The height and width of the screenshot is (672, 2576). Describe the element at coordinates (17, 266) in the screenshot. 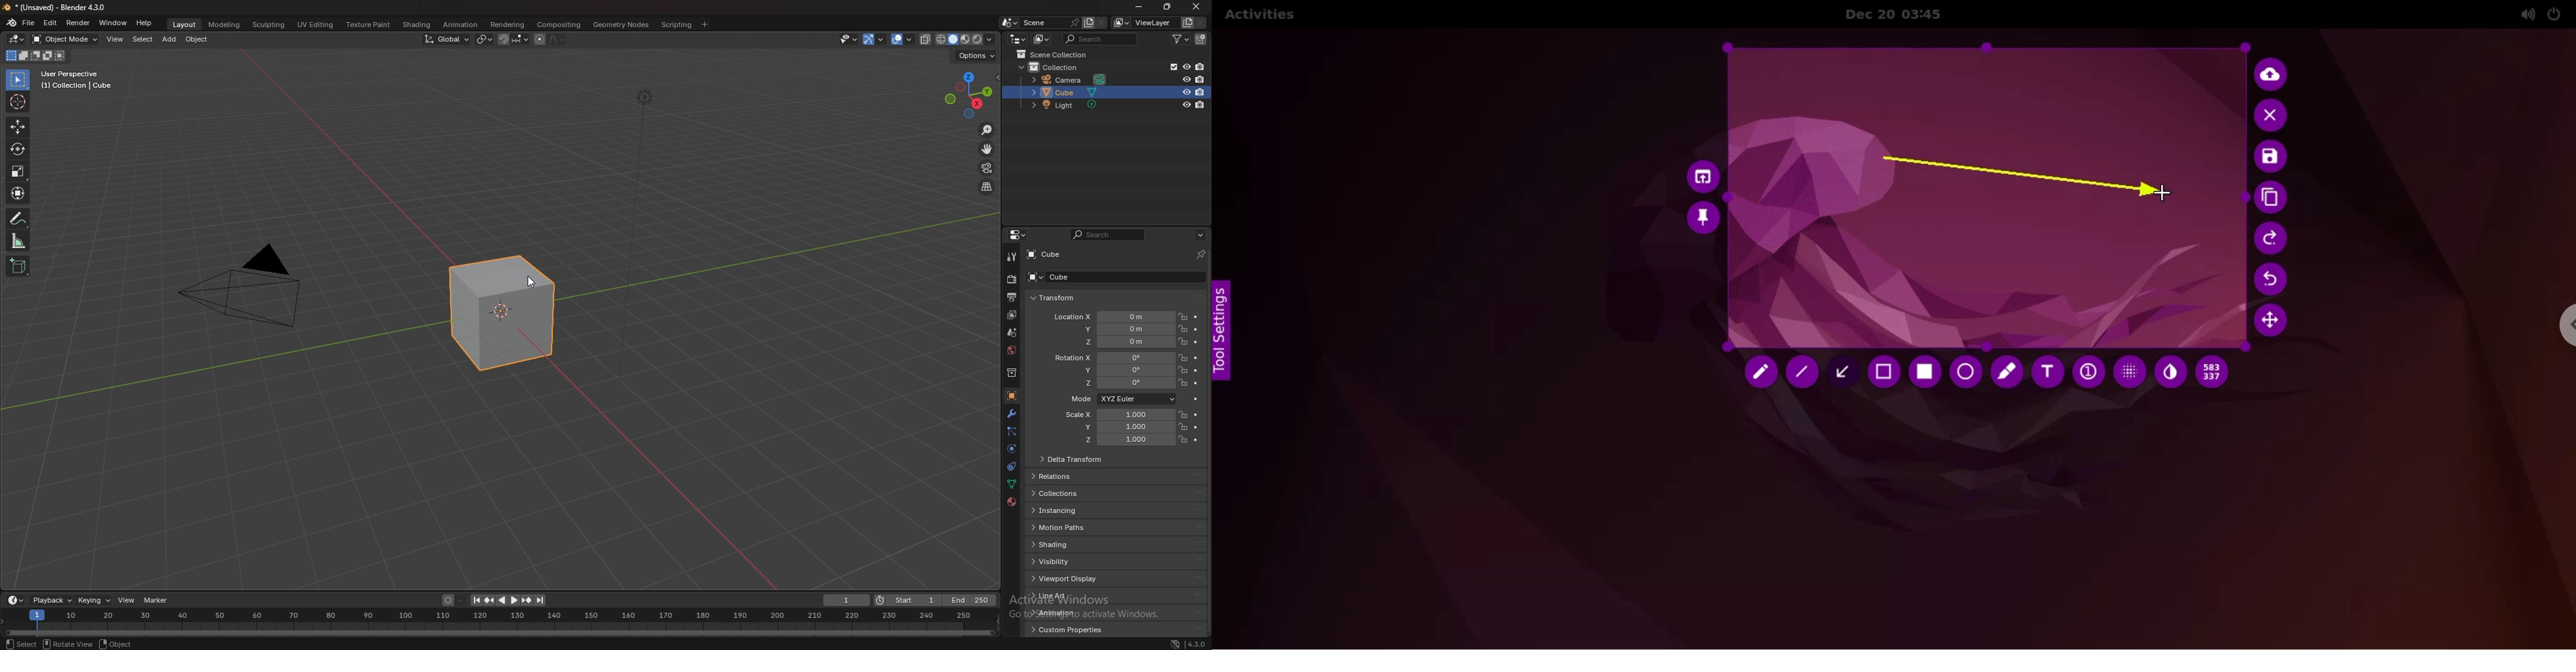

I see `add cube` at that location.